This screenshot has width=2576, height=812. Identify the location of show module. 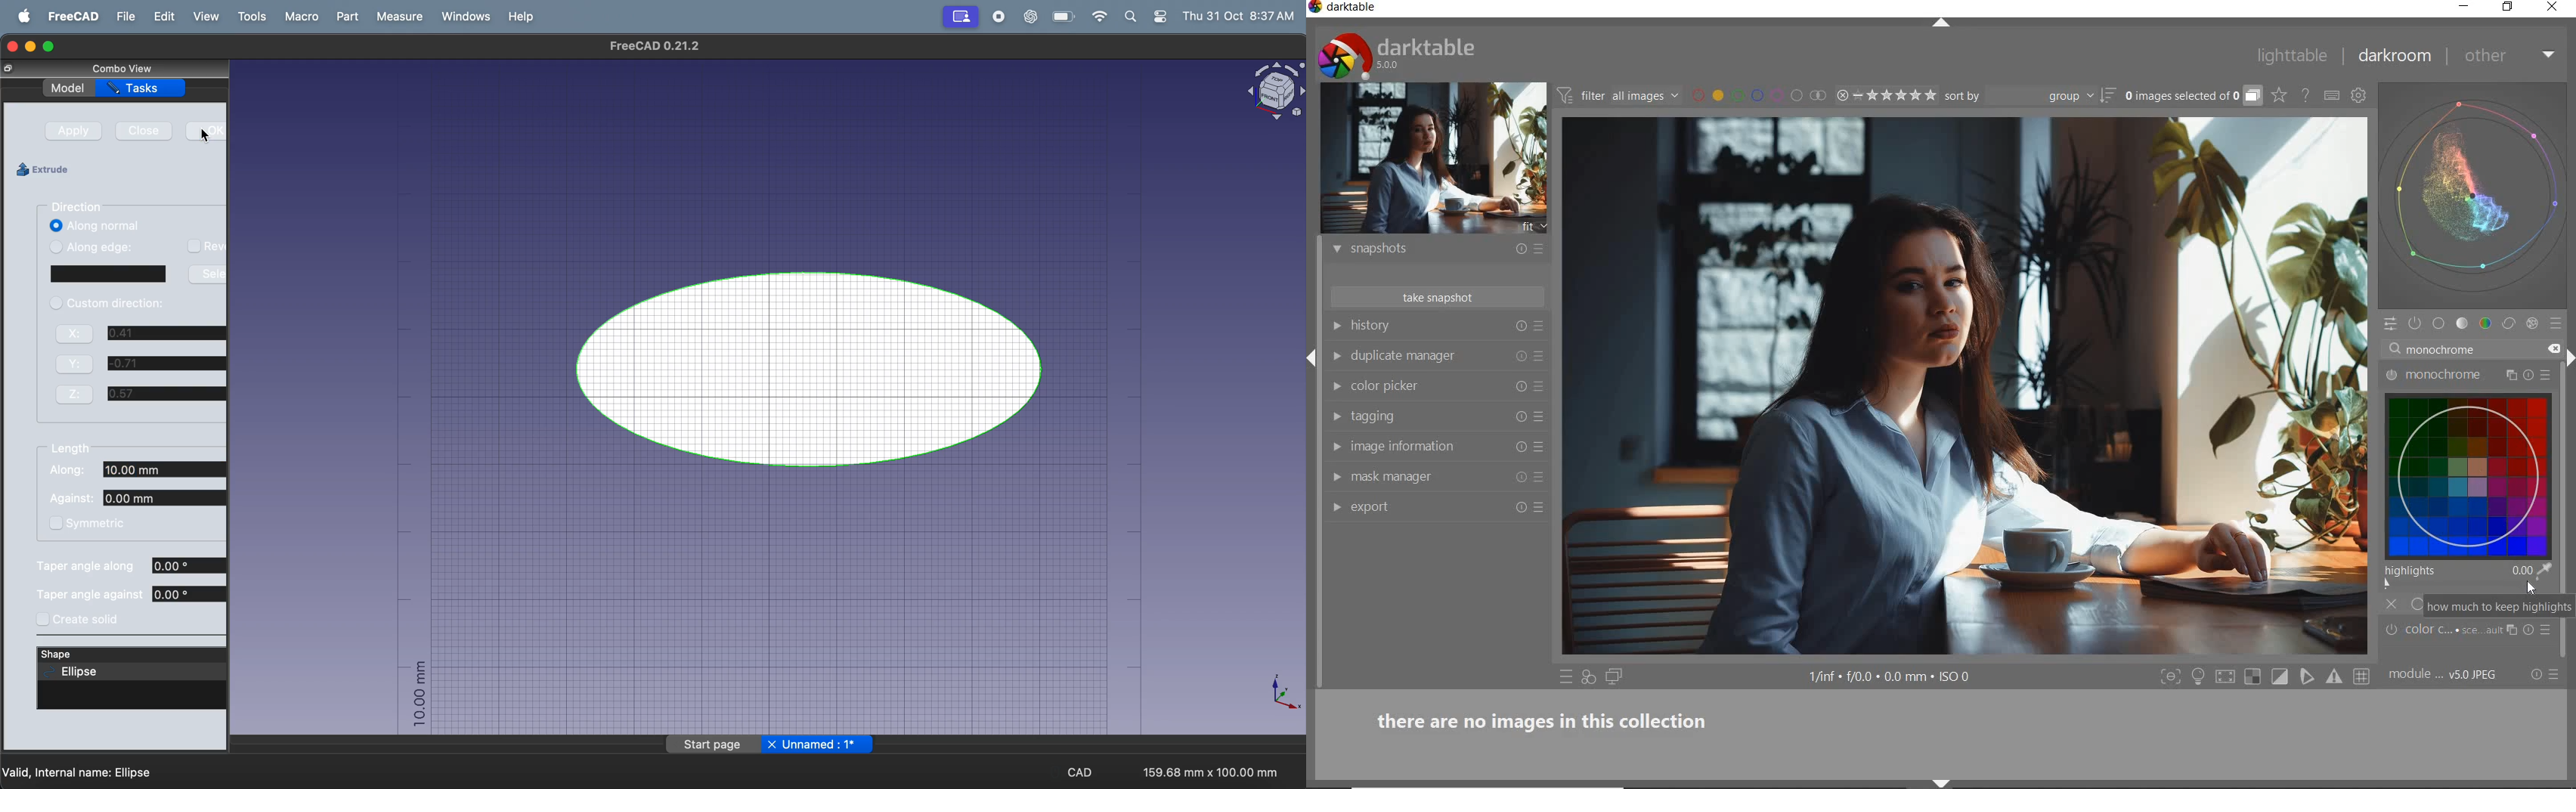
(1336, 356).